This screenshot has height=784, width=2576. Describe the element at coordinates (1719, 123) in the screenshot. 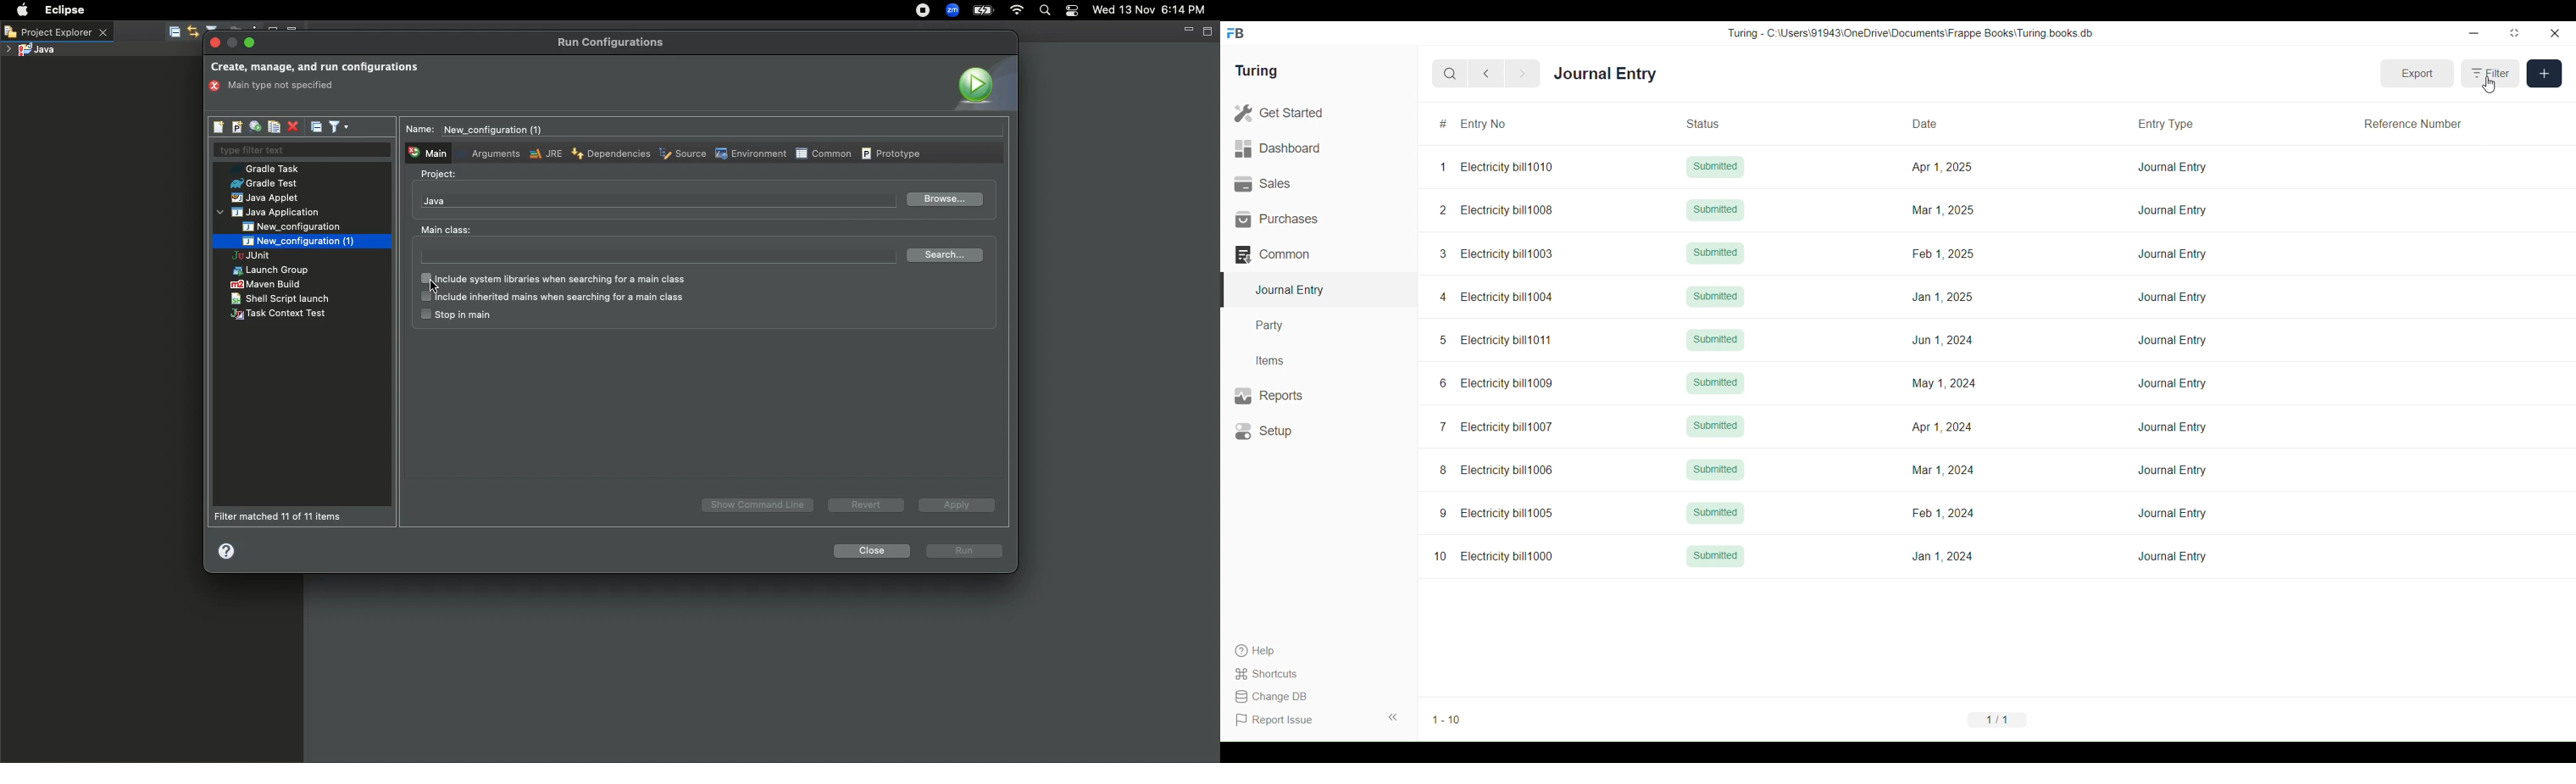

I see `Status` at that location.